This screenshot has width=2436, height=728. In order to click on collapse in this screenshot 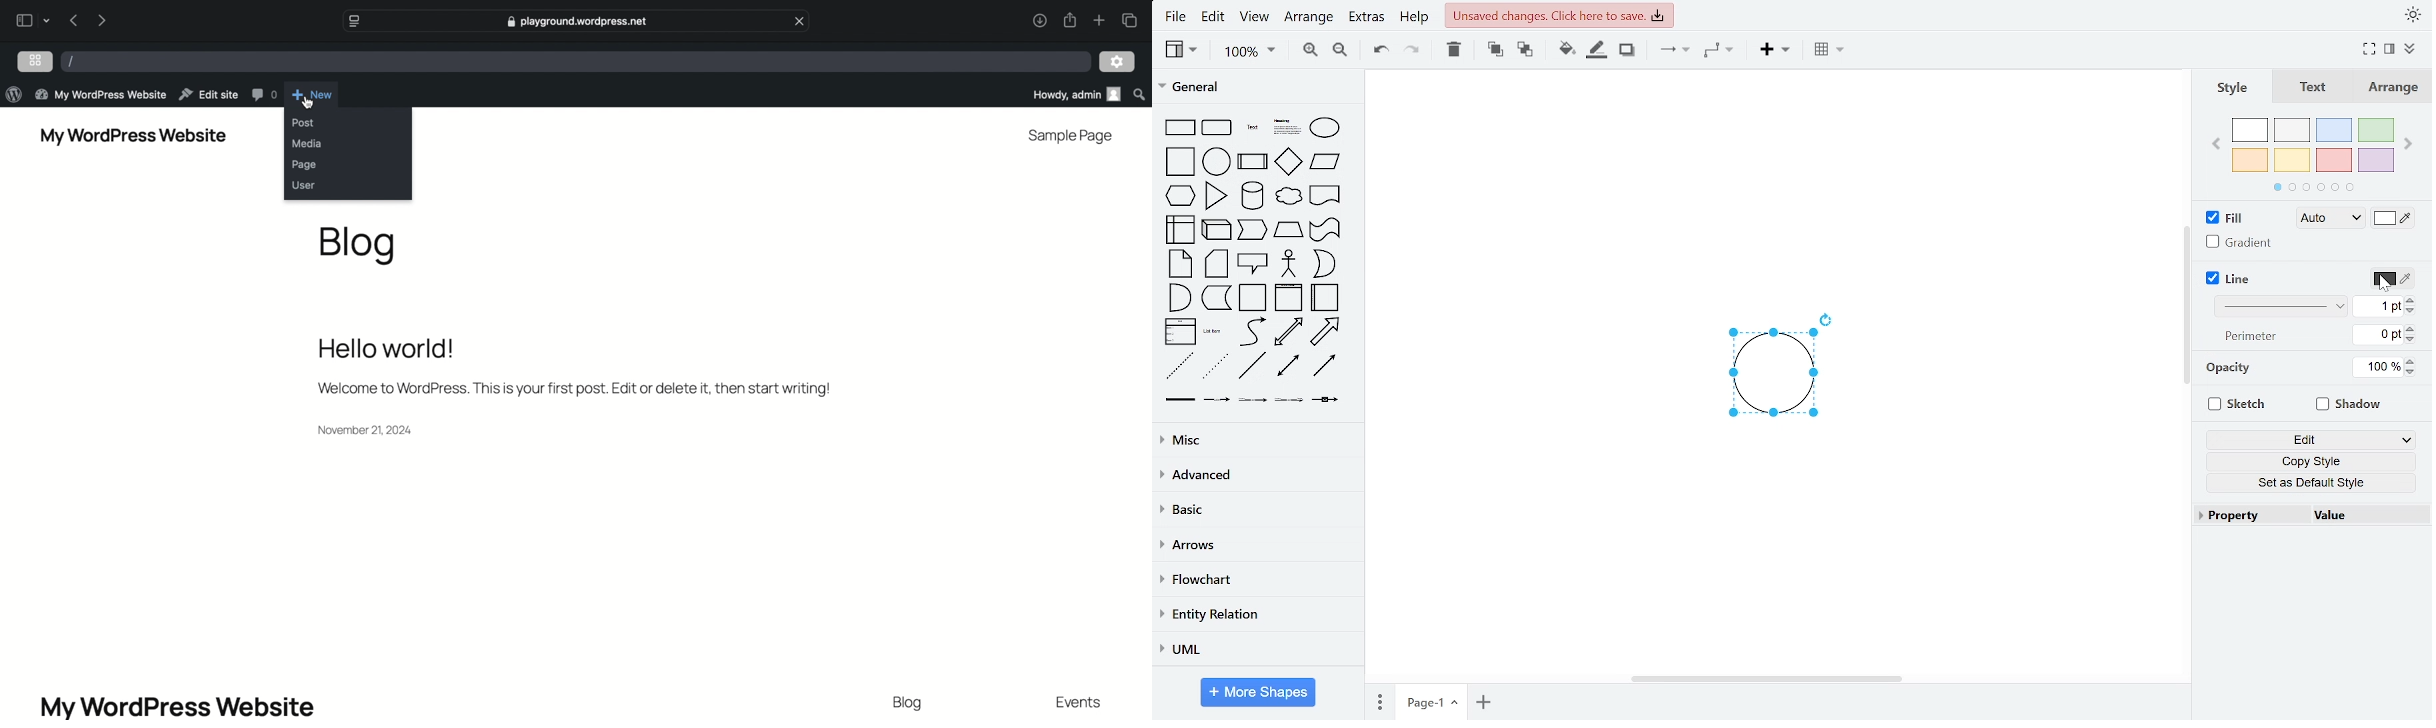, I will do `click(2409, 50)`.